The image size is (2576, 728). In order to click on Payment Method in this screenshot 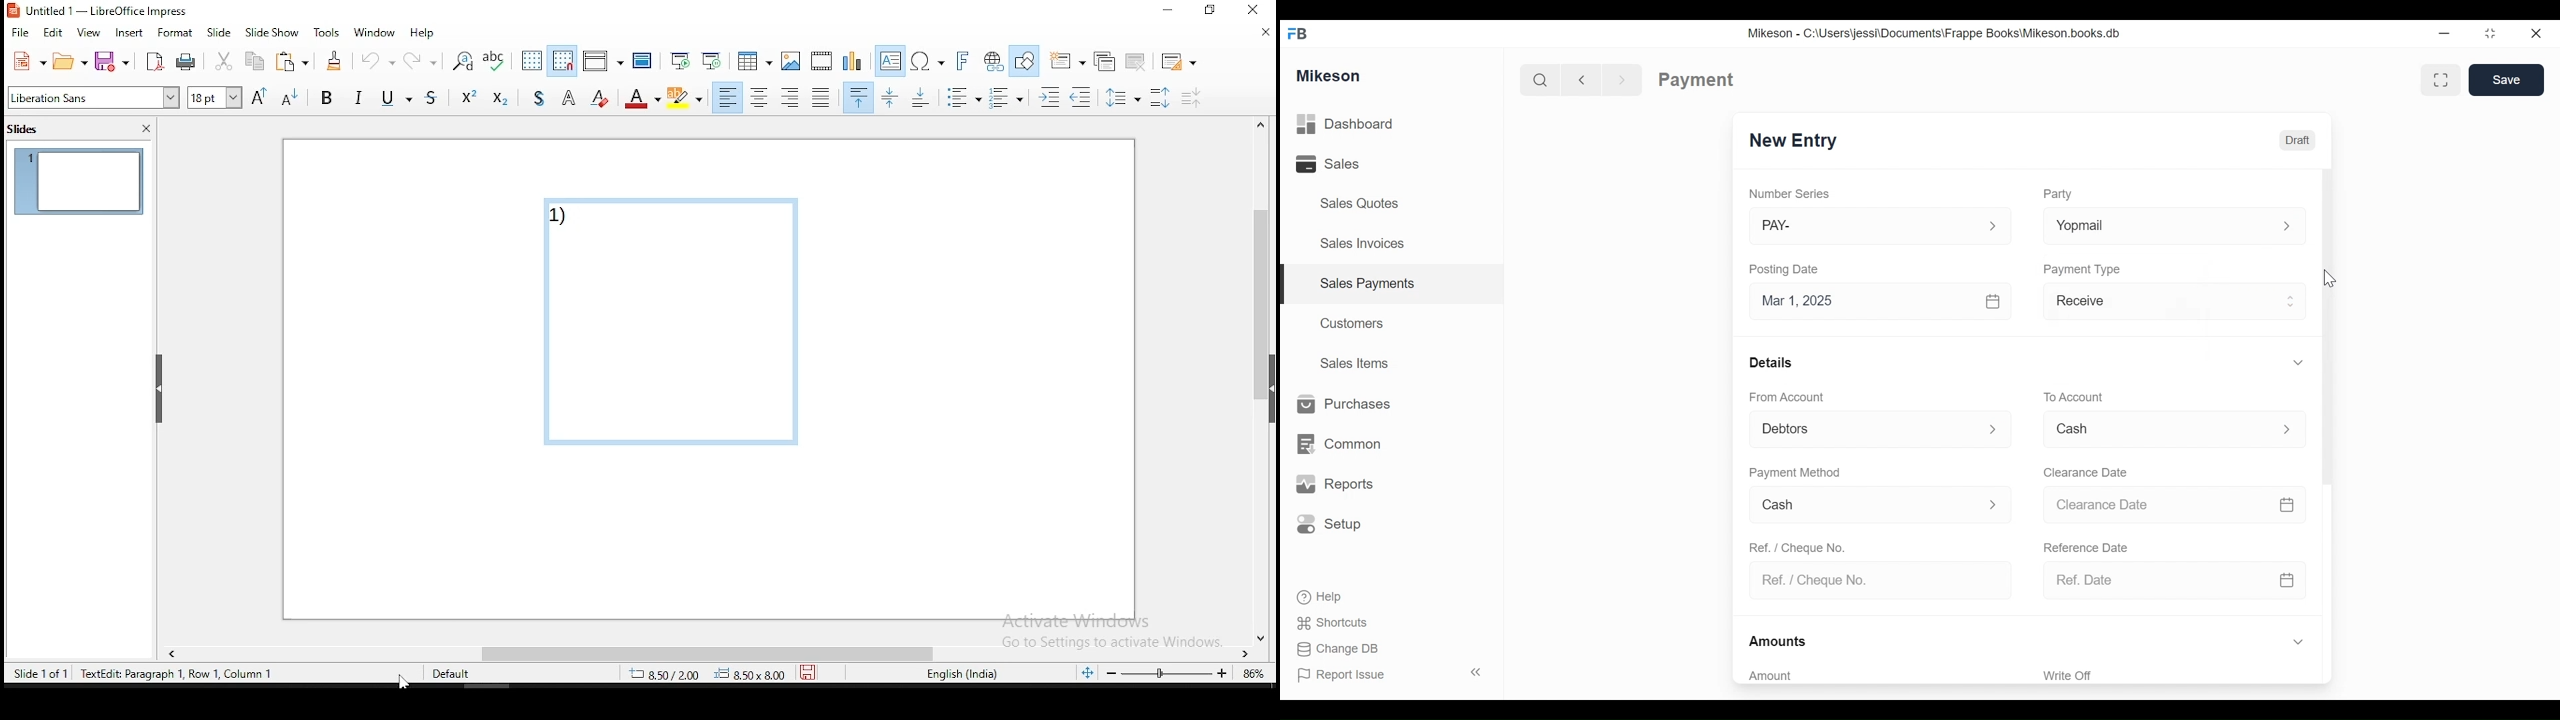, I will do `click(1796, 475)`.